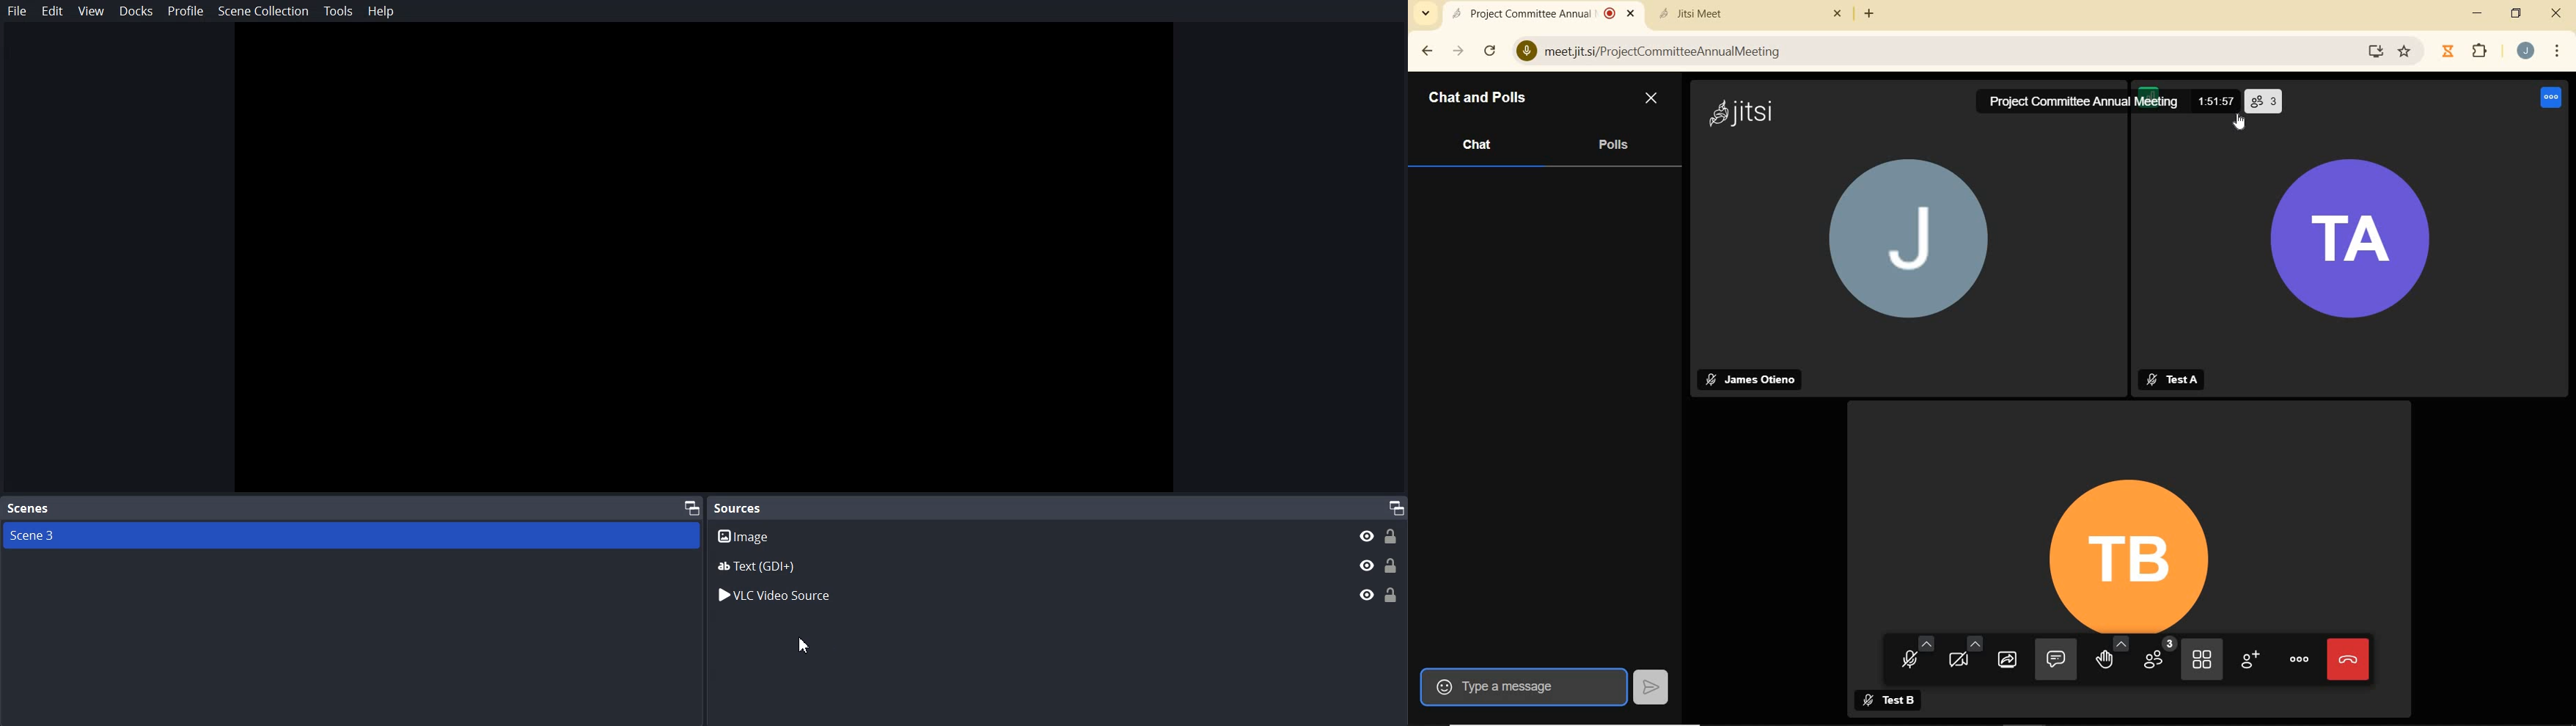 The image size is (2576, 728). I want to click on Maximize, so click(692, 507).